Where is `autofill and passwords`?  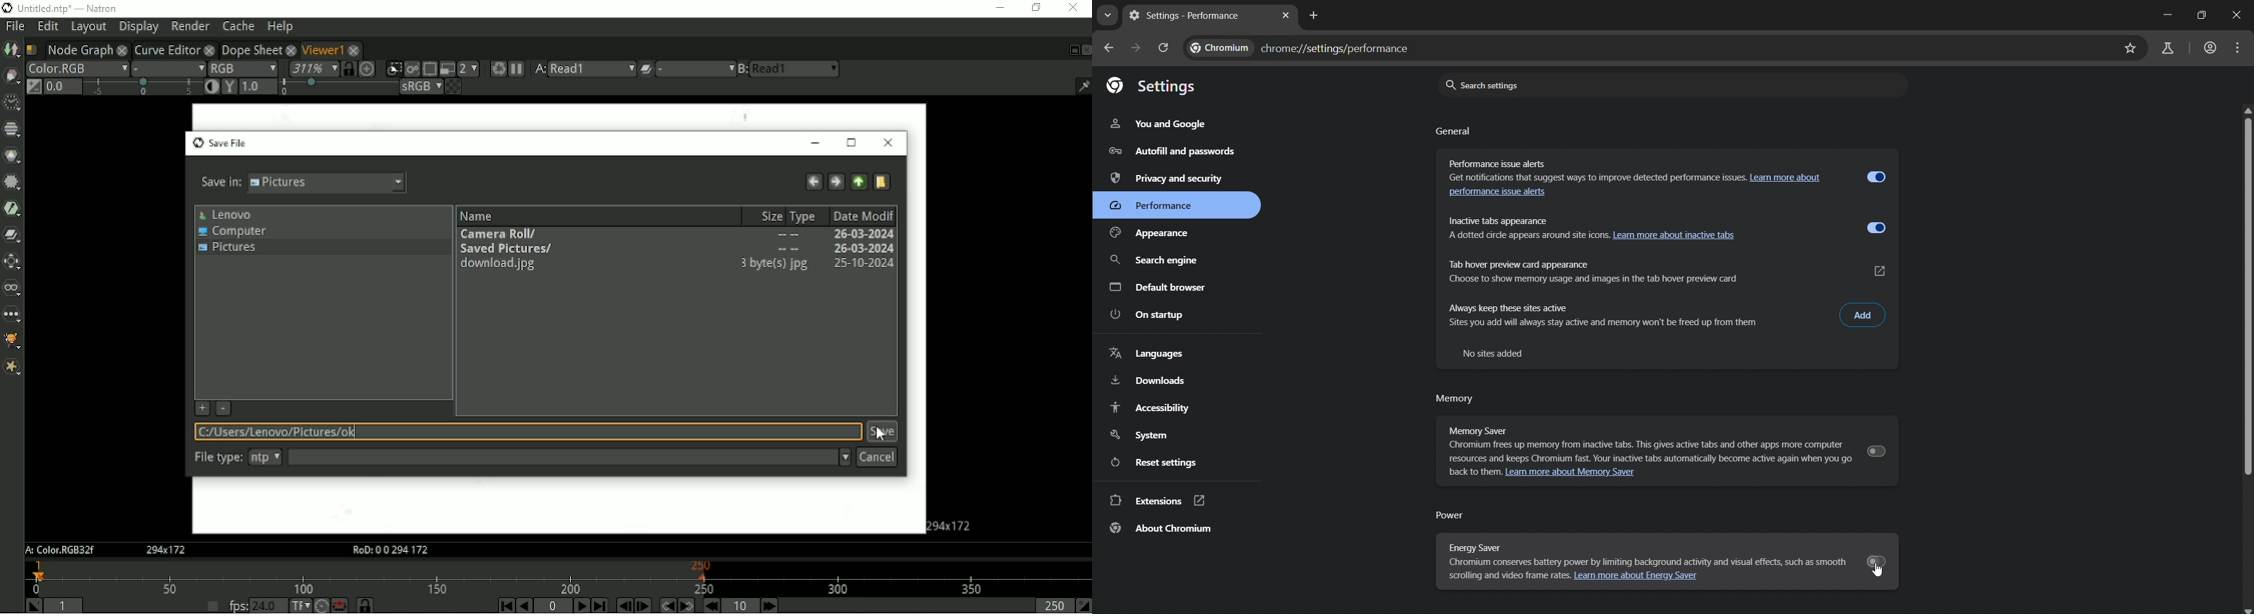 autofill and passwords is located at coordinates (1168, 151).